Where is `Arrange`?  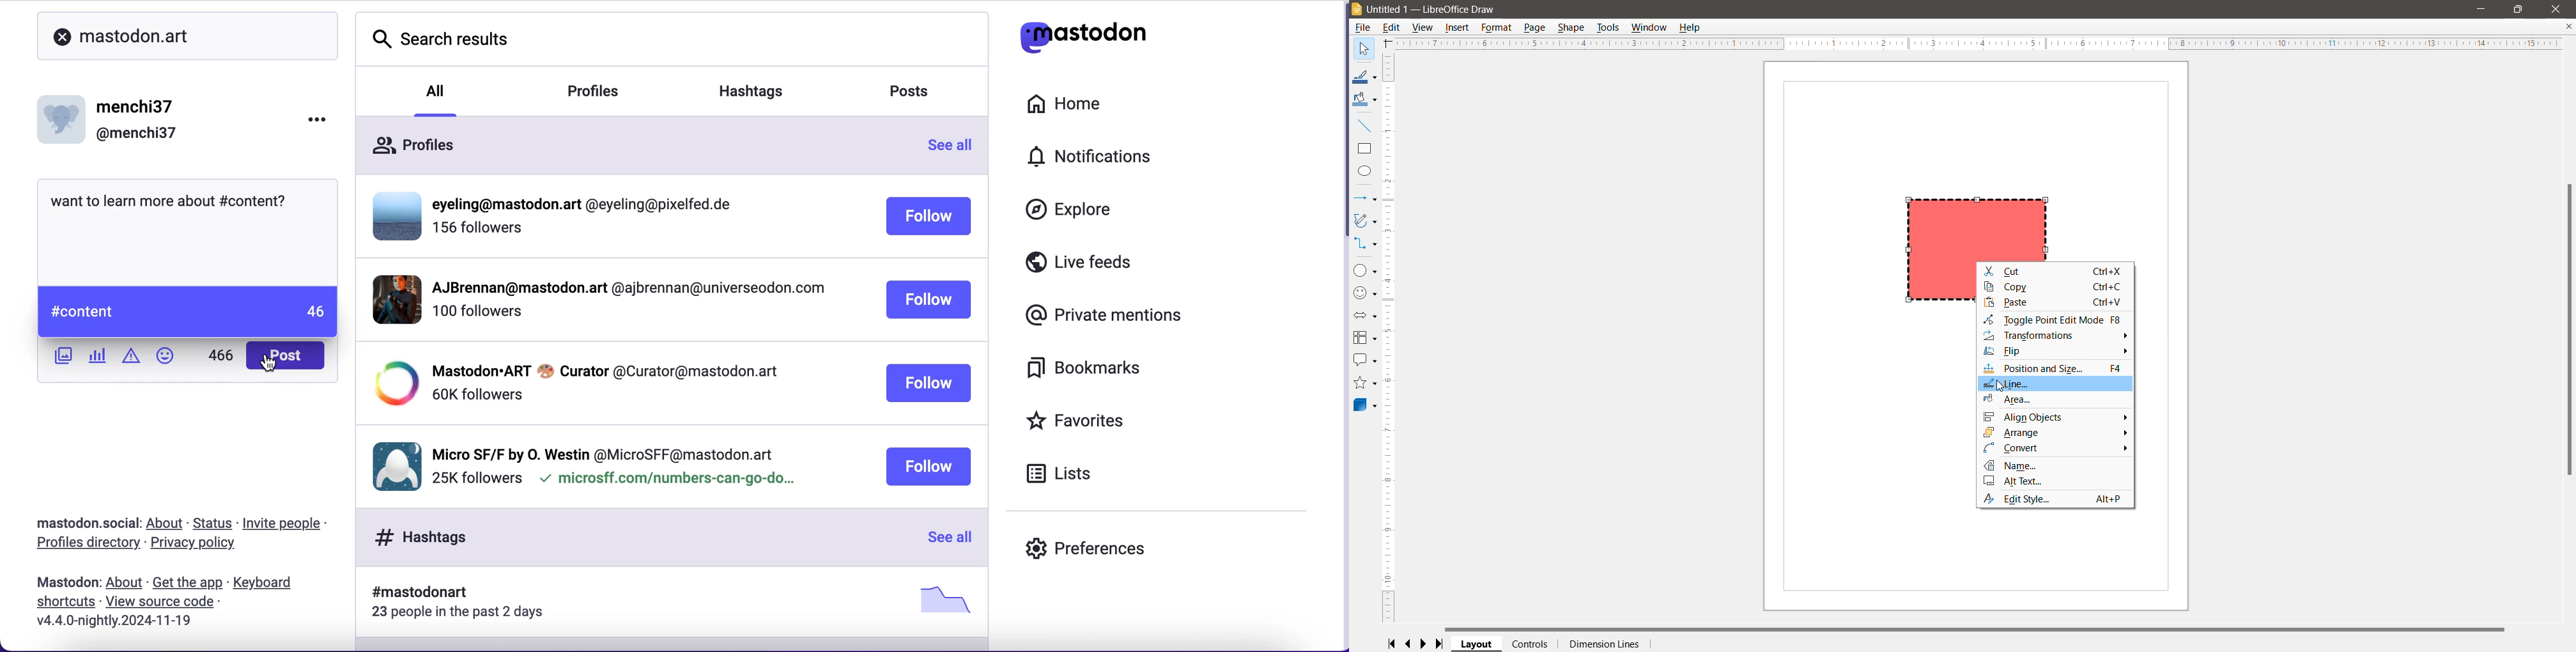
Arrange is located at coordinates (2015, 432).